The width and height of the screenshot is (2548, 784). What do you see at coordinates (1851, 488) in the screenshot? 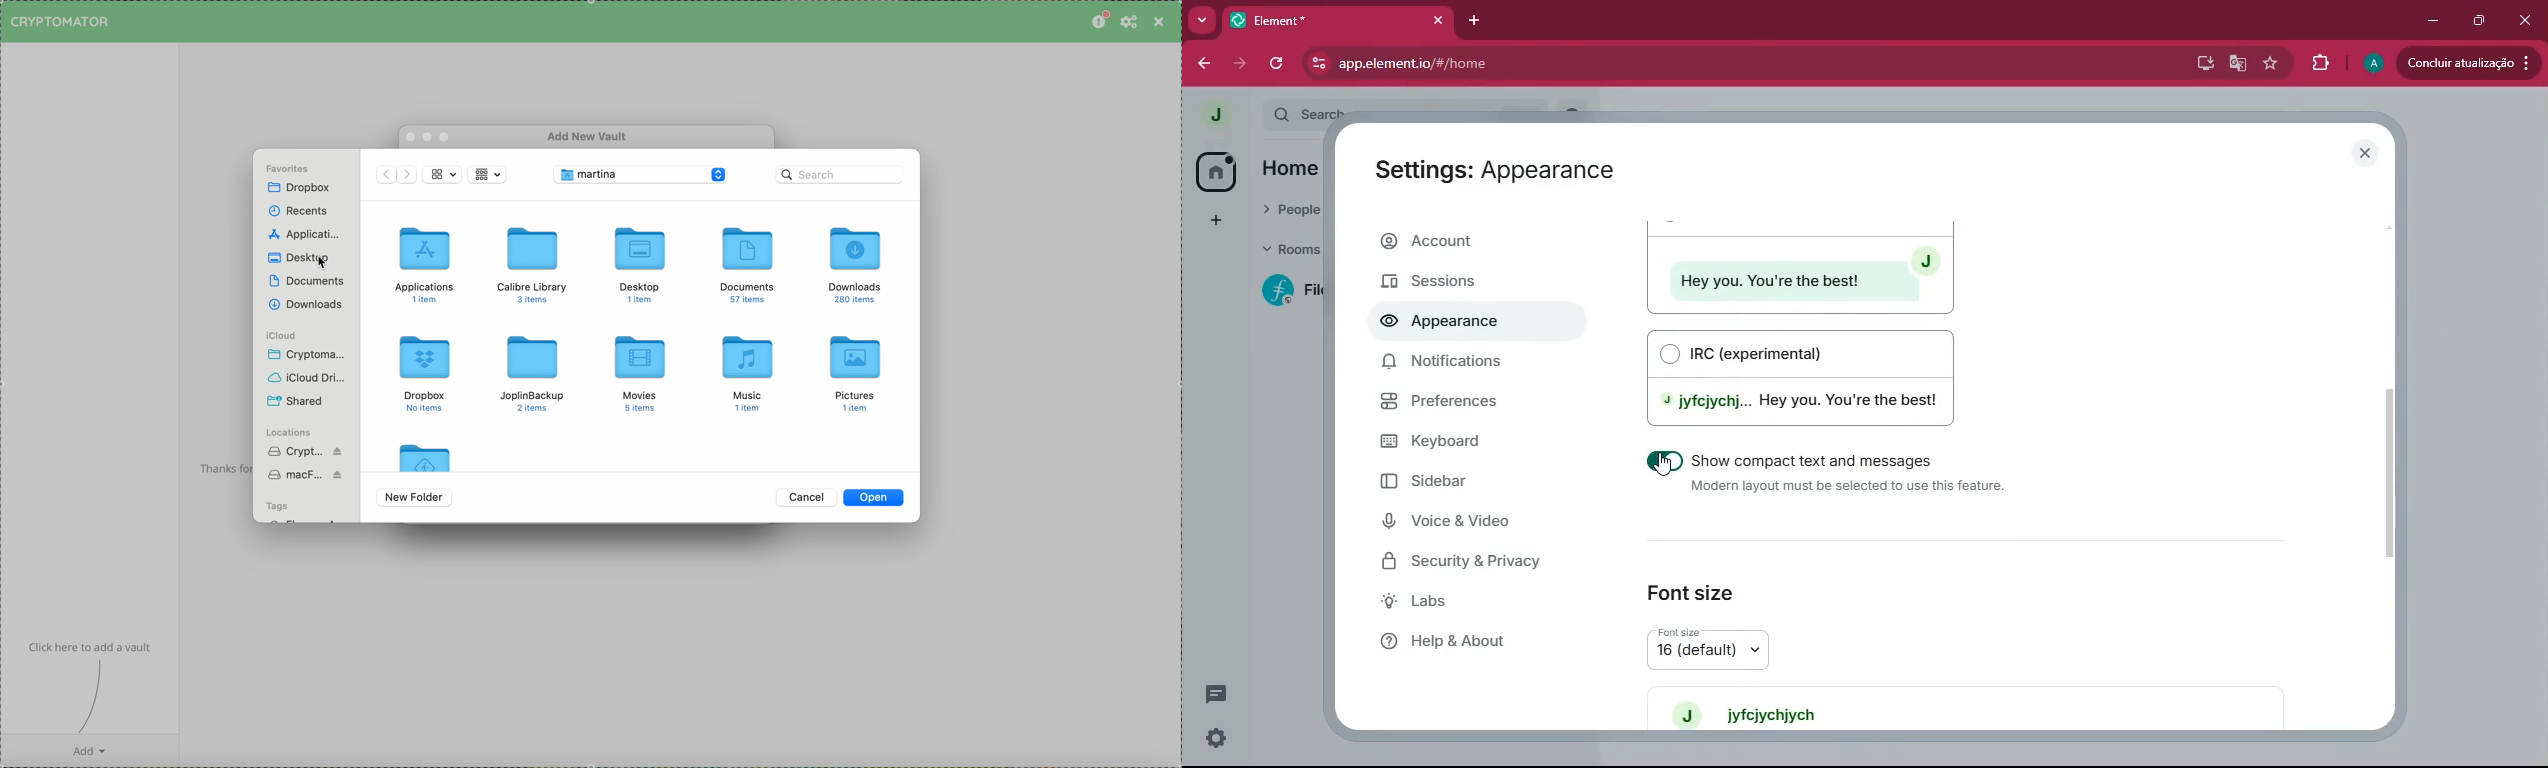
I see `‘Modern layout must be selected to use this feature.` at bounding box center [1851, 488].